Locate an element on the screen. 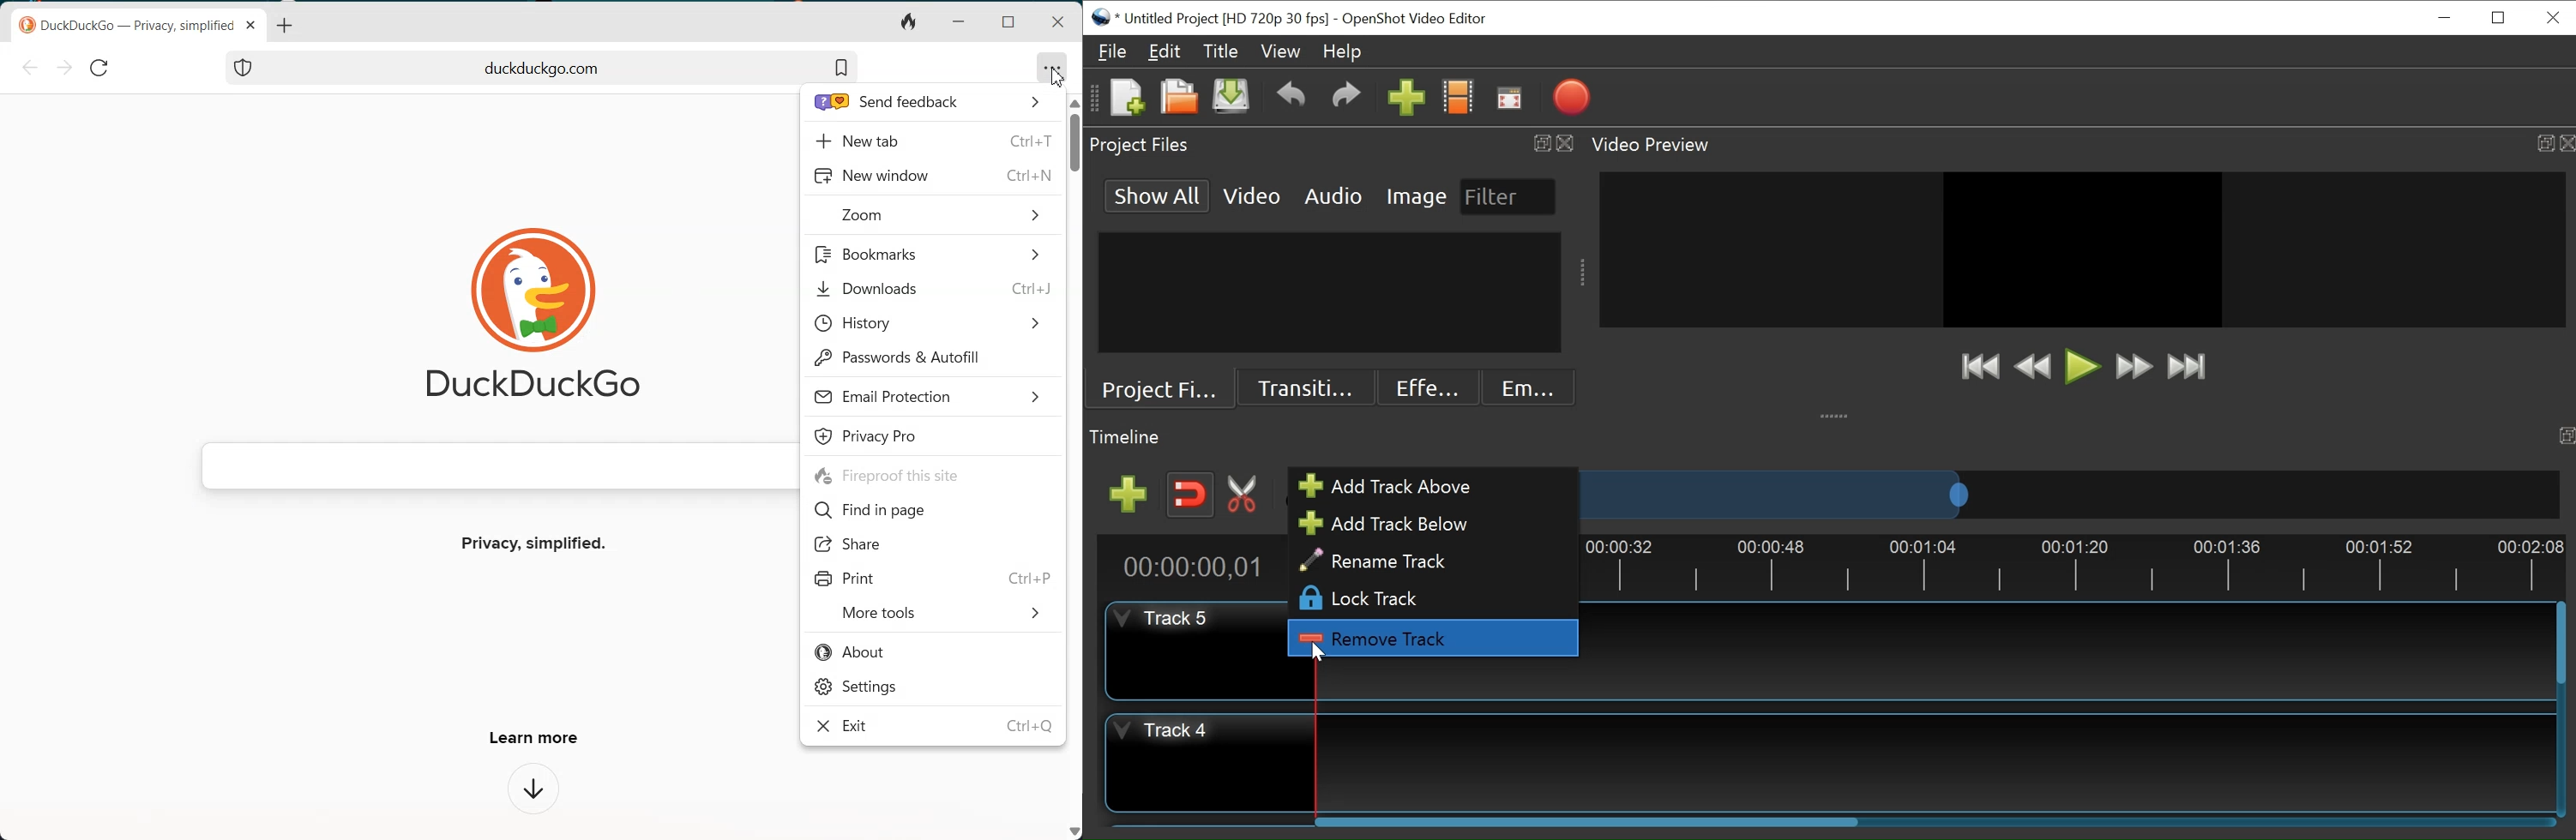 The height and width of the screenshot is (840, 2576). Title is located at coordinates (1219, 51).